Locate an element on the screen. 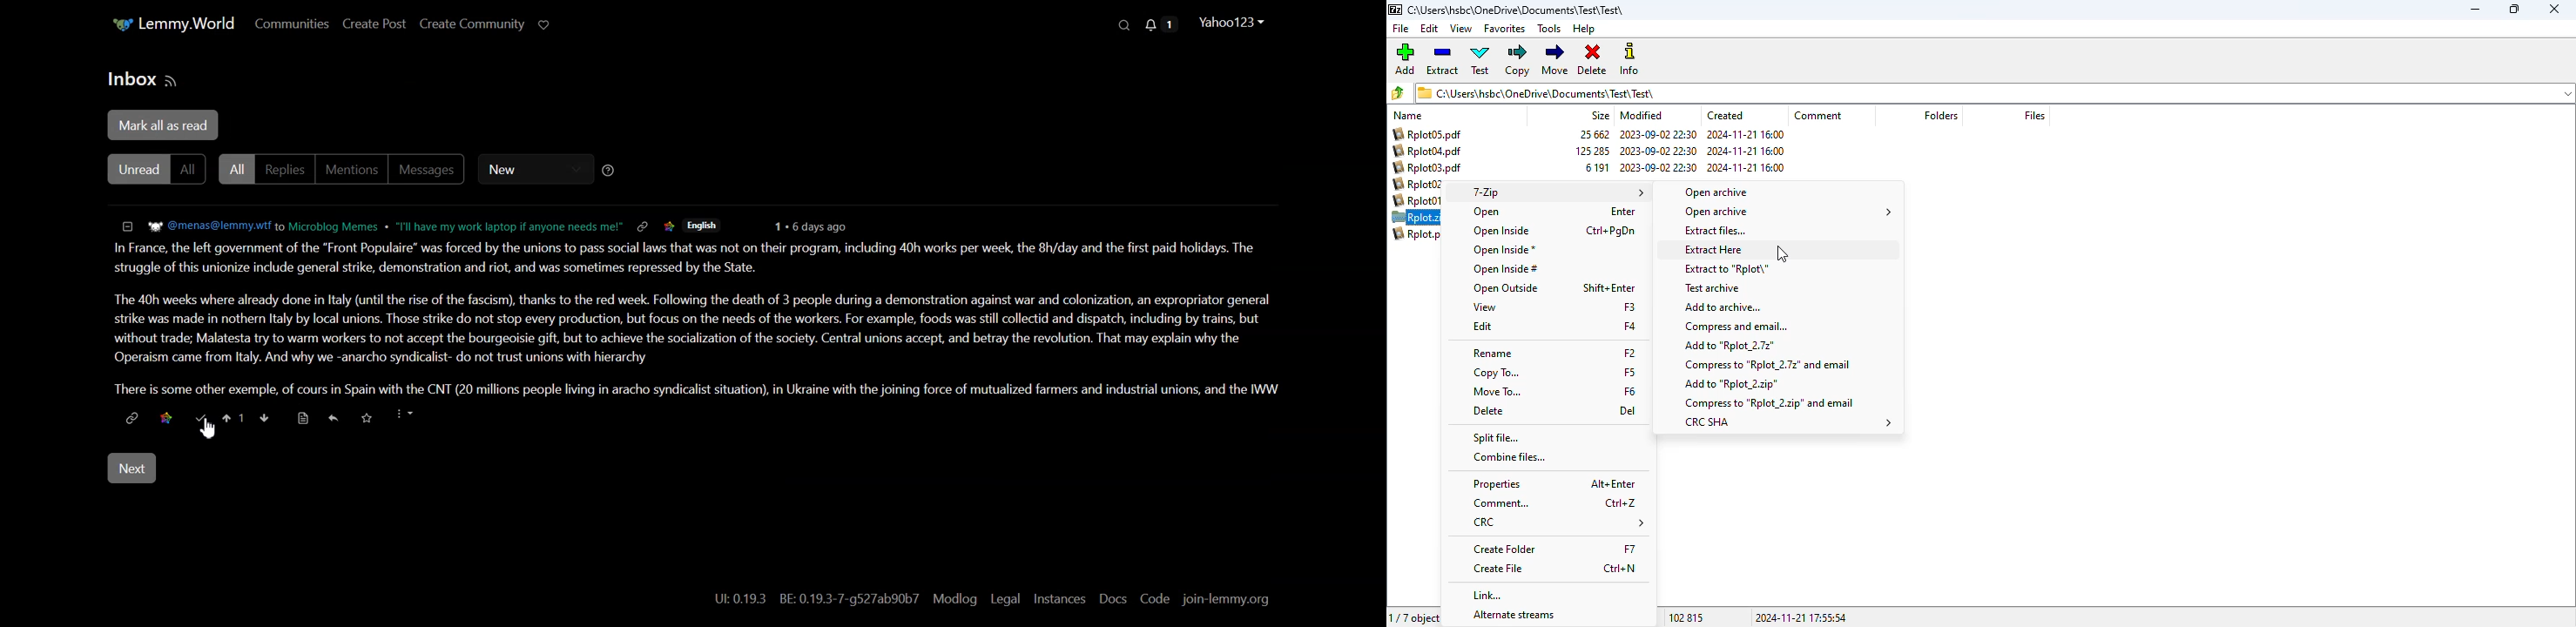 The width and height of the screenshot is (2576, 644). 7-zip is located at coordinates (1558, 192).